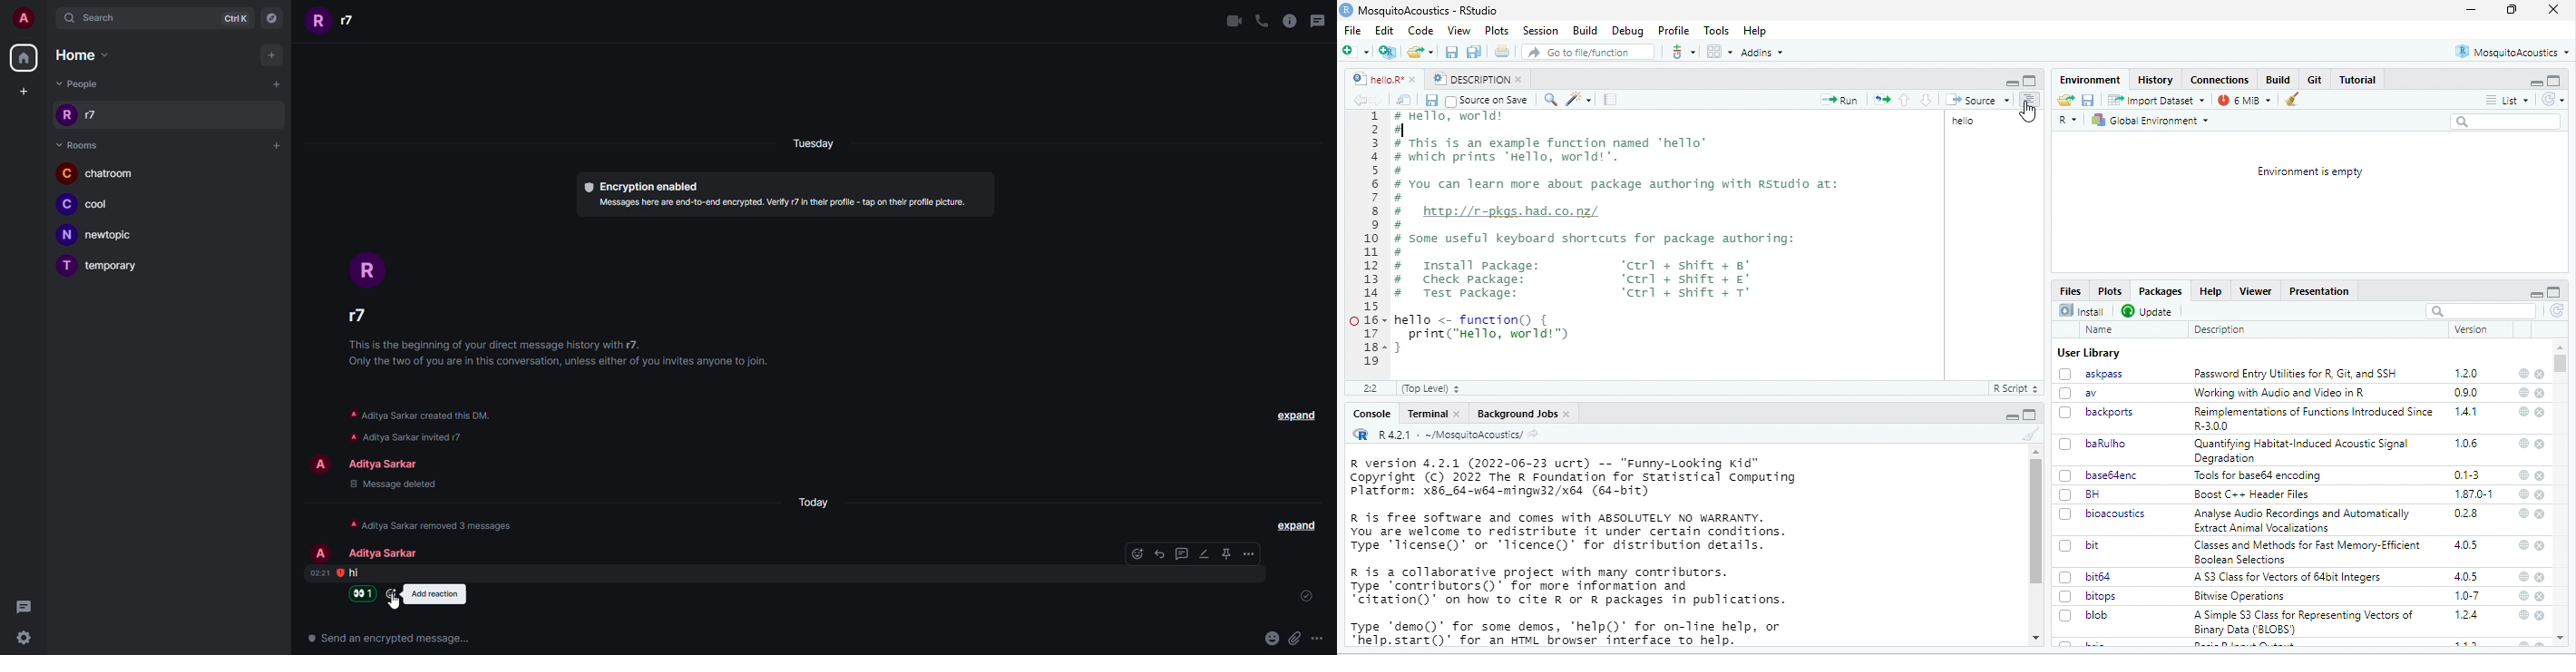  What do you see at coordinates (2220, 329) in the screenshot?
I see `Description` at bounding box center [2220, 329].